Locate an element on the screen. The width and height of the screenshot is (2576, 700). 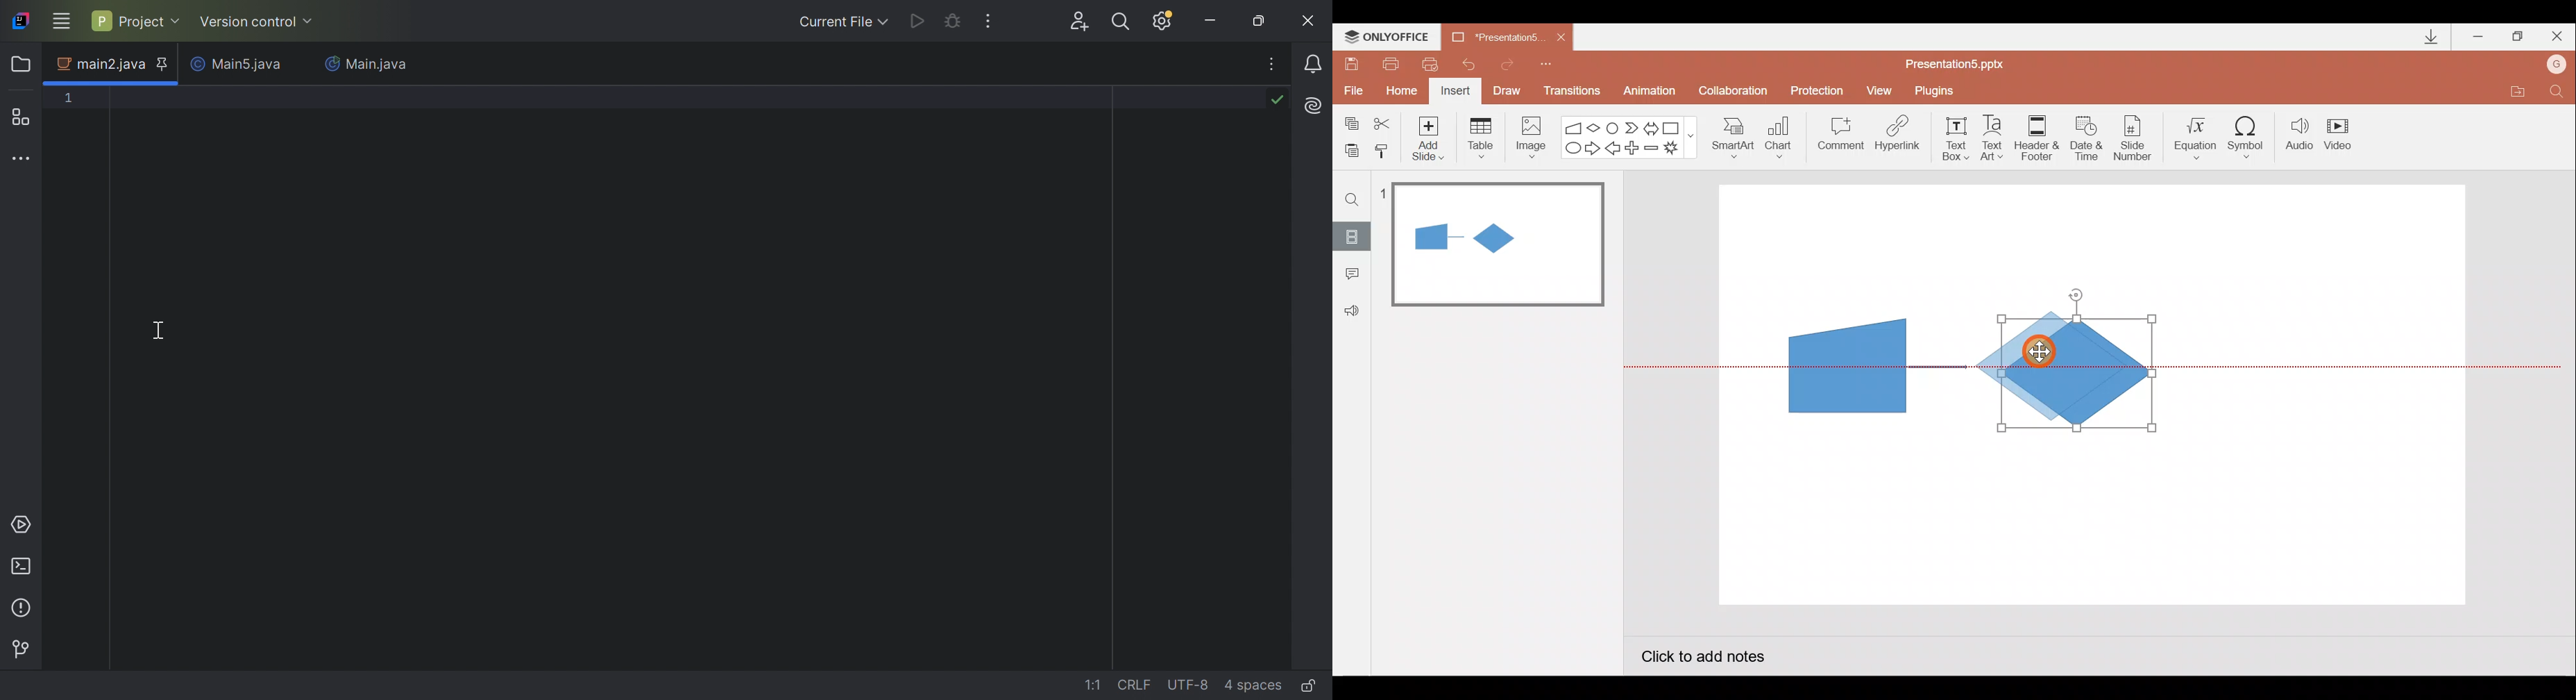
Explosion 1 is located at coordinates (1679, 150).